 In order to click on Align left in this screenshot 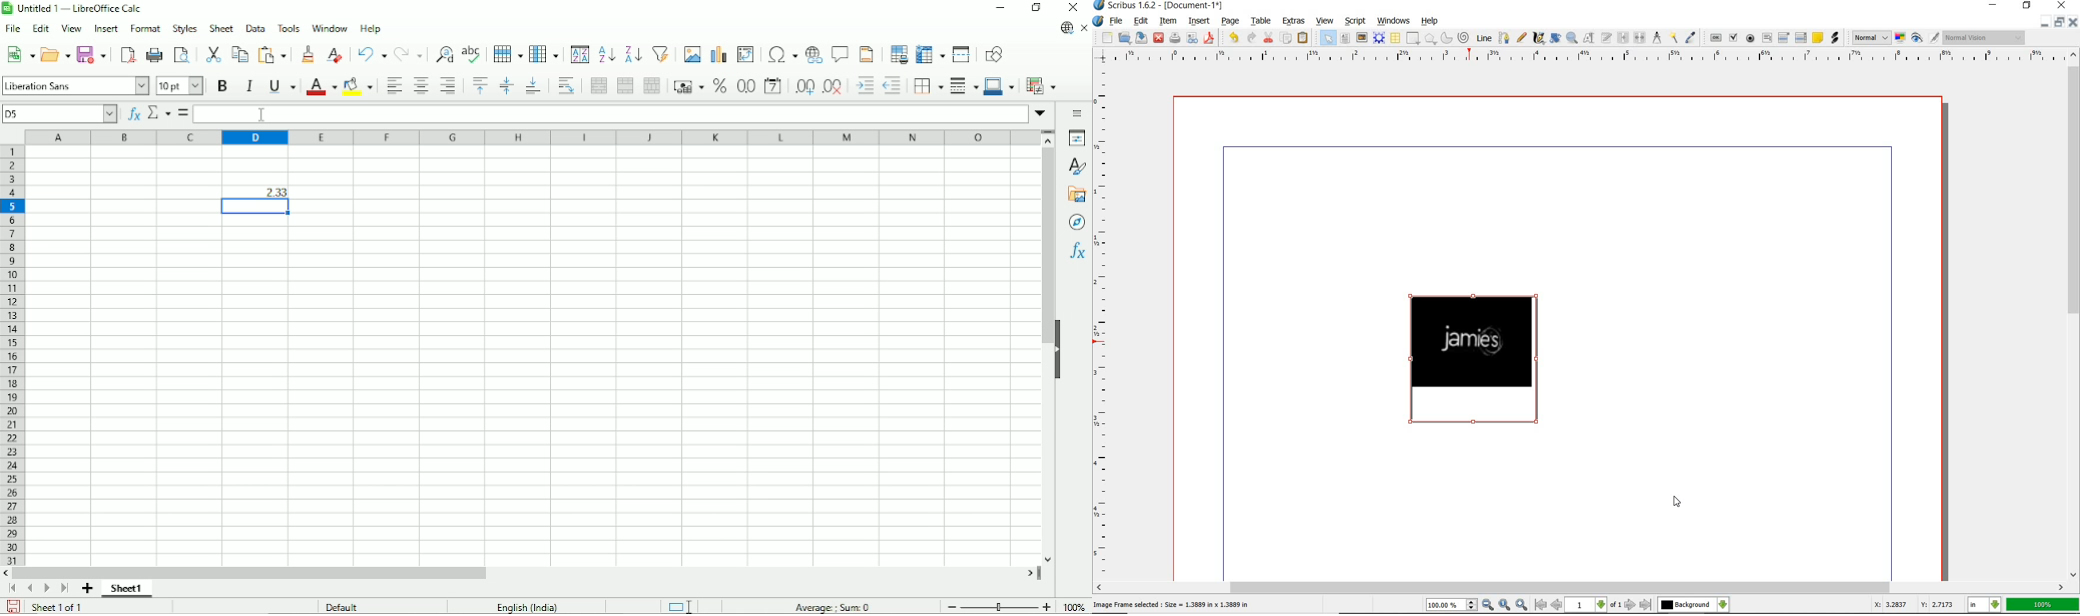, I will do `click(393, 86)`.